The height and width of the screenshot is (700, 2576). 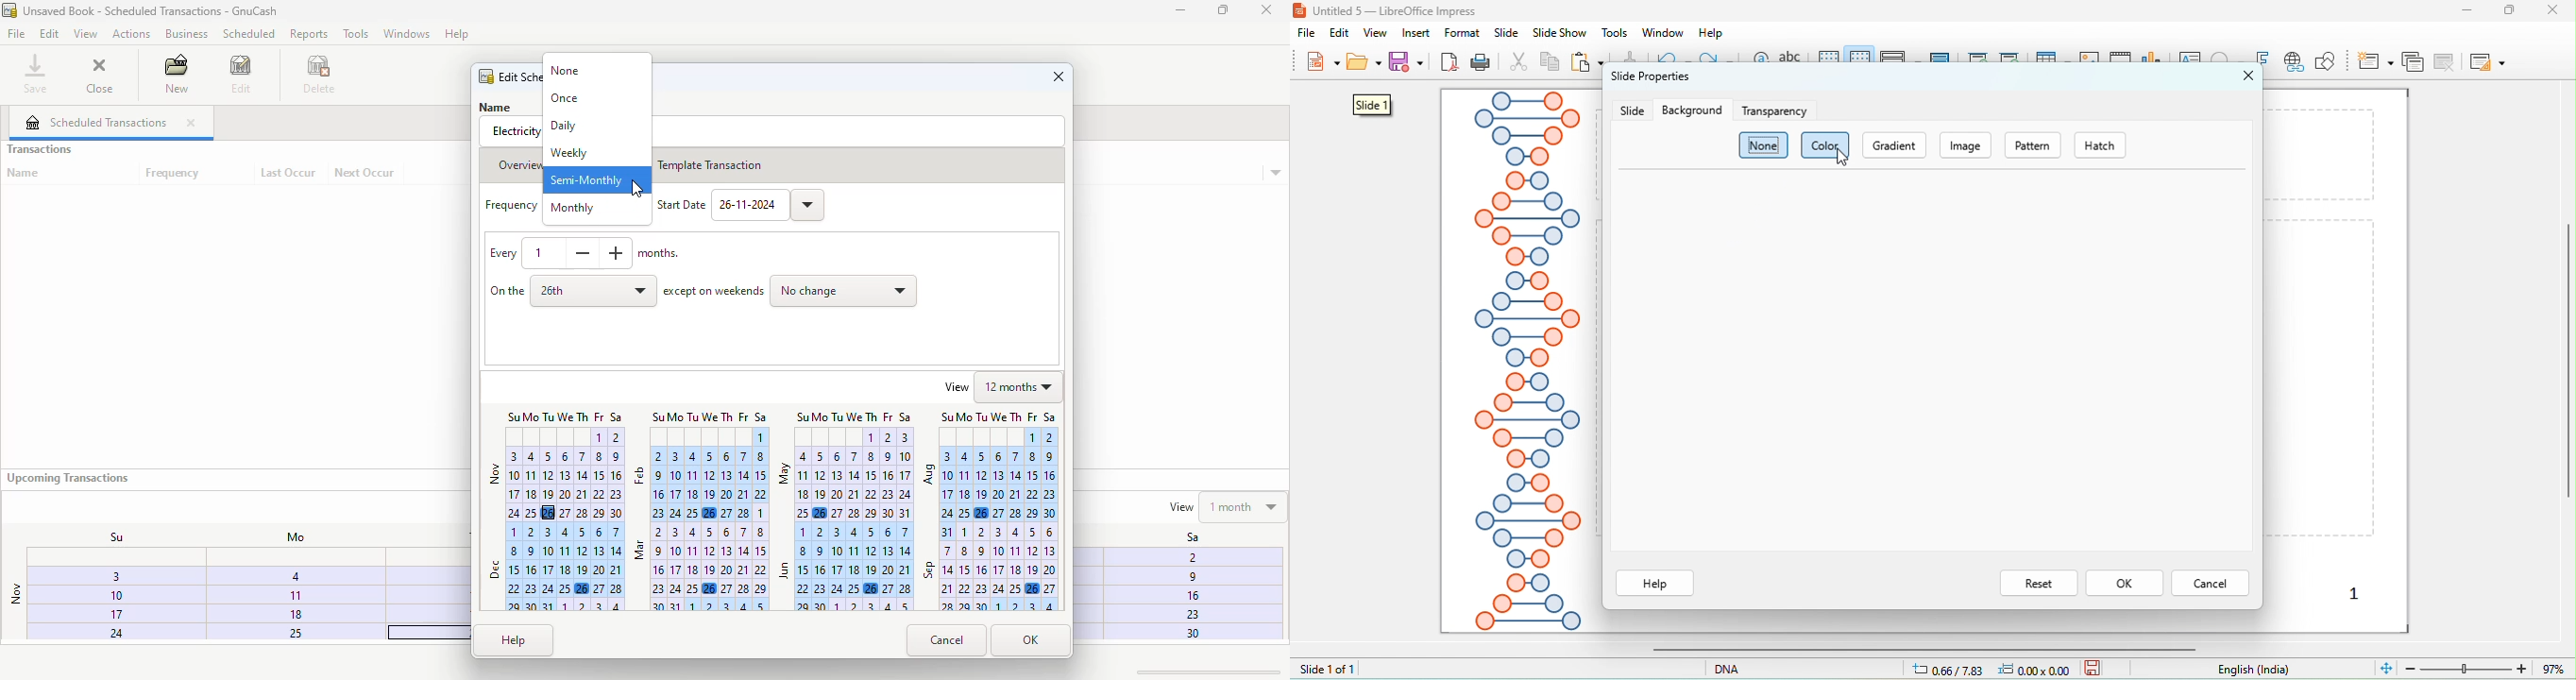 I want to click on december calendar, so click(x=554, y=568).